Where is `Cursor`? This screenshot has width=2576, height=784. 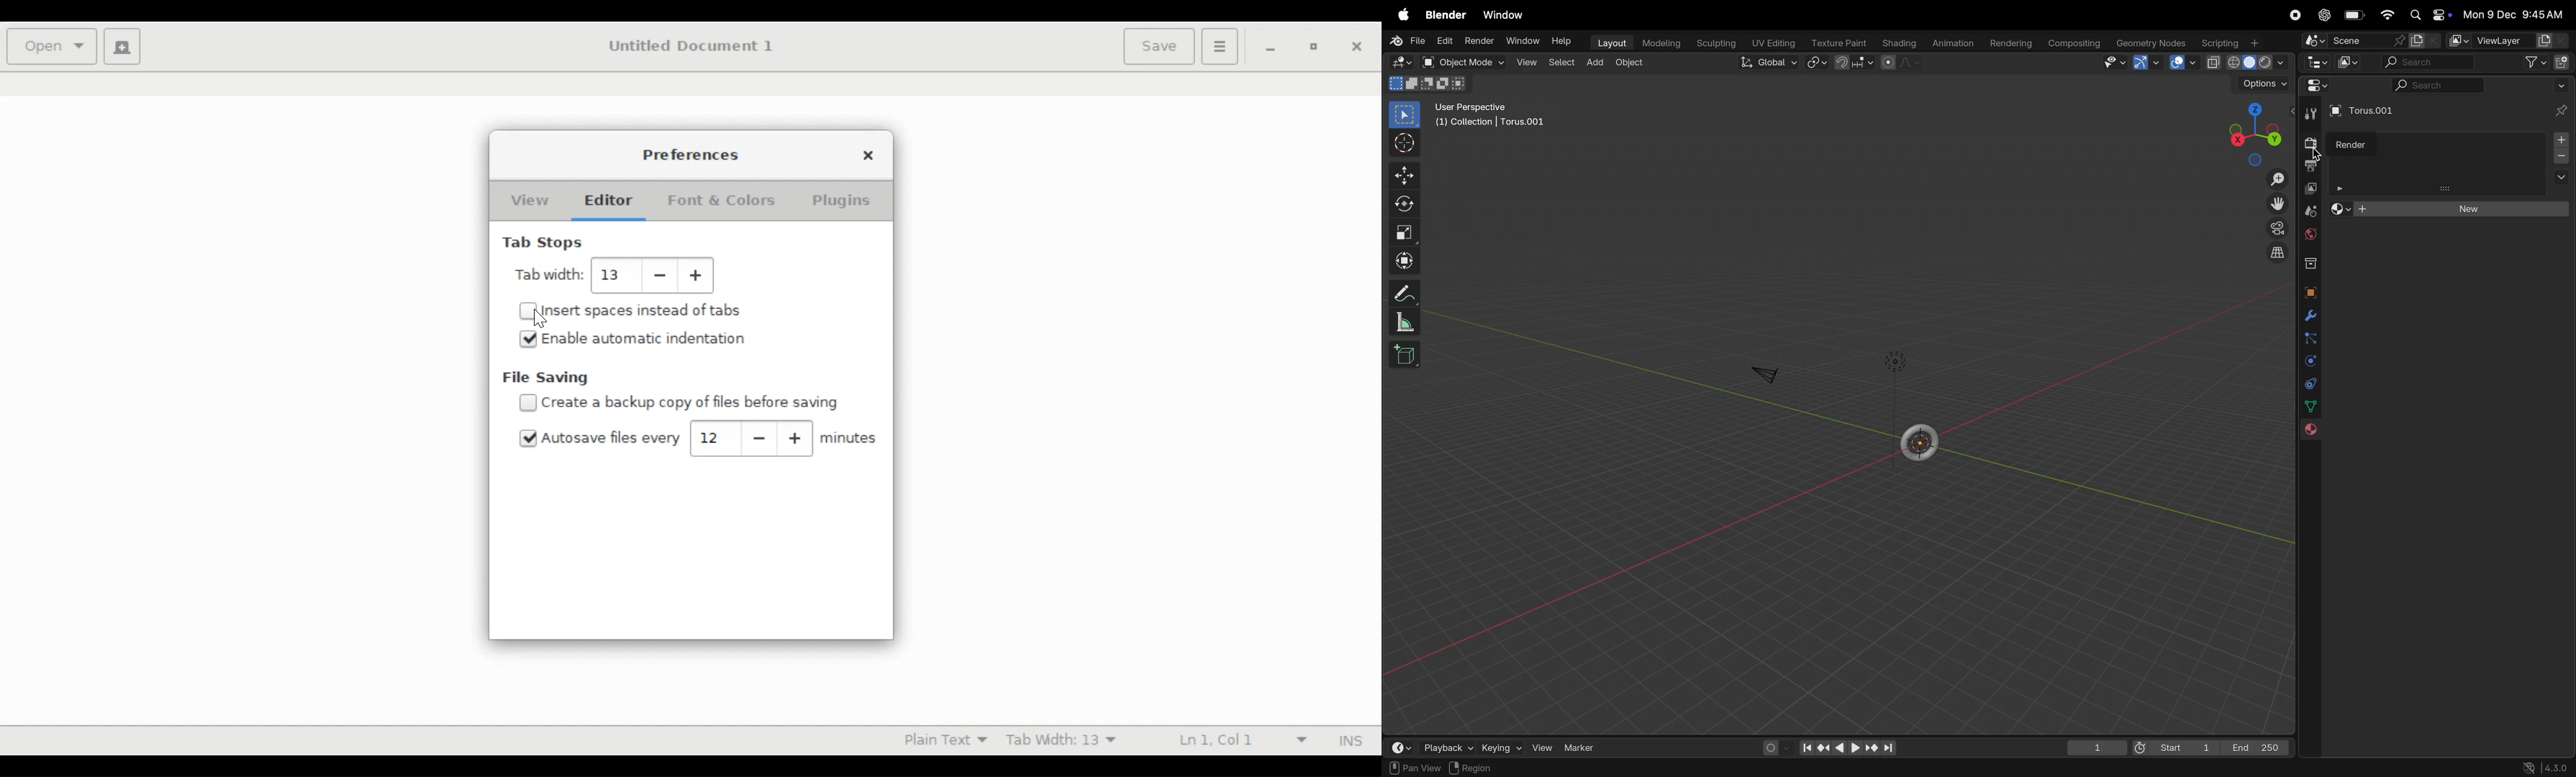
Cursor is located at coordinates (540, 321).